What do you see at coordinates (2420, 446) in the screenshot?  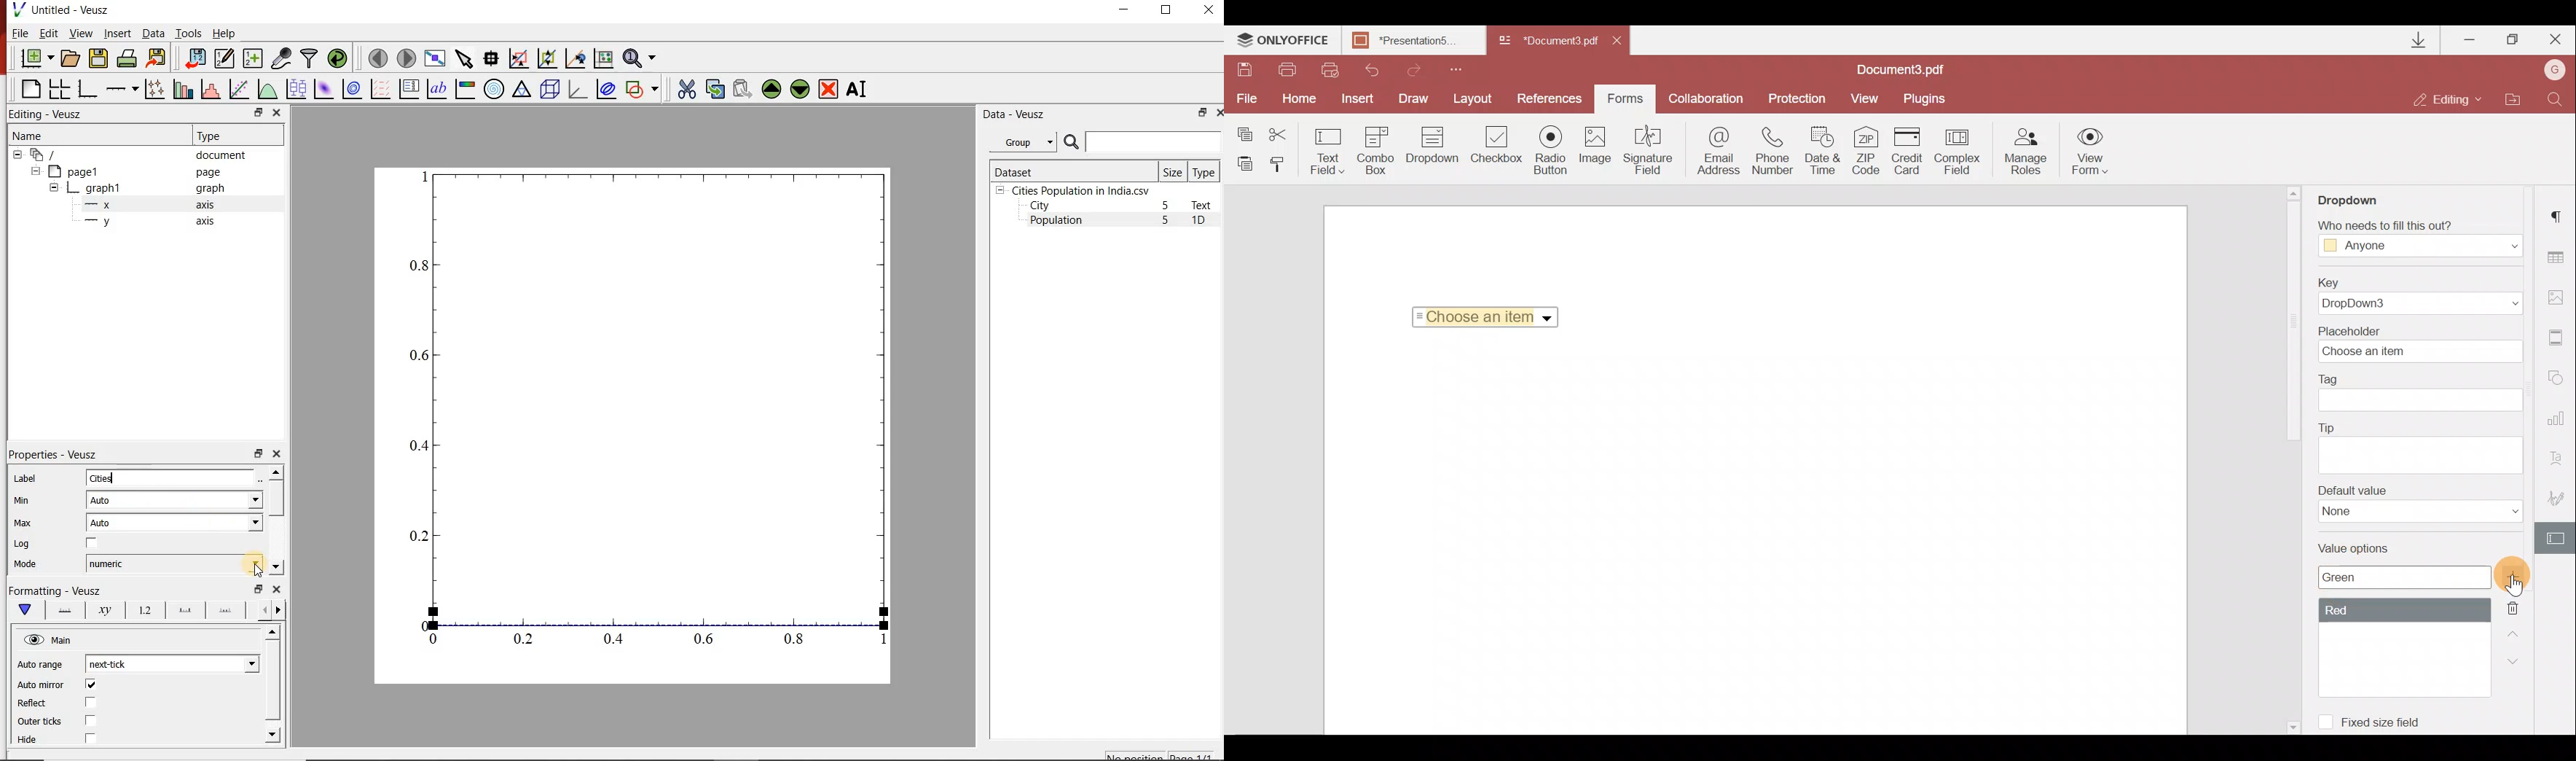 I see `Tip` at bounding box center [2420, 446].